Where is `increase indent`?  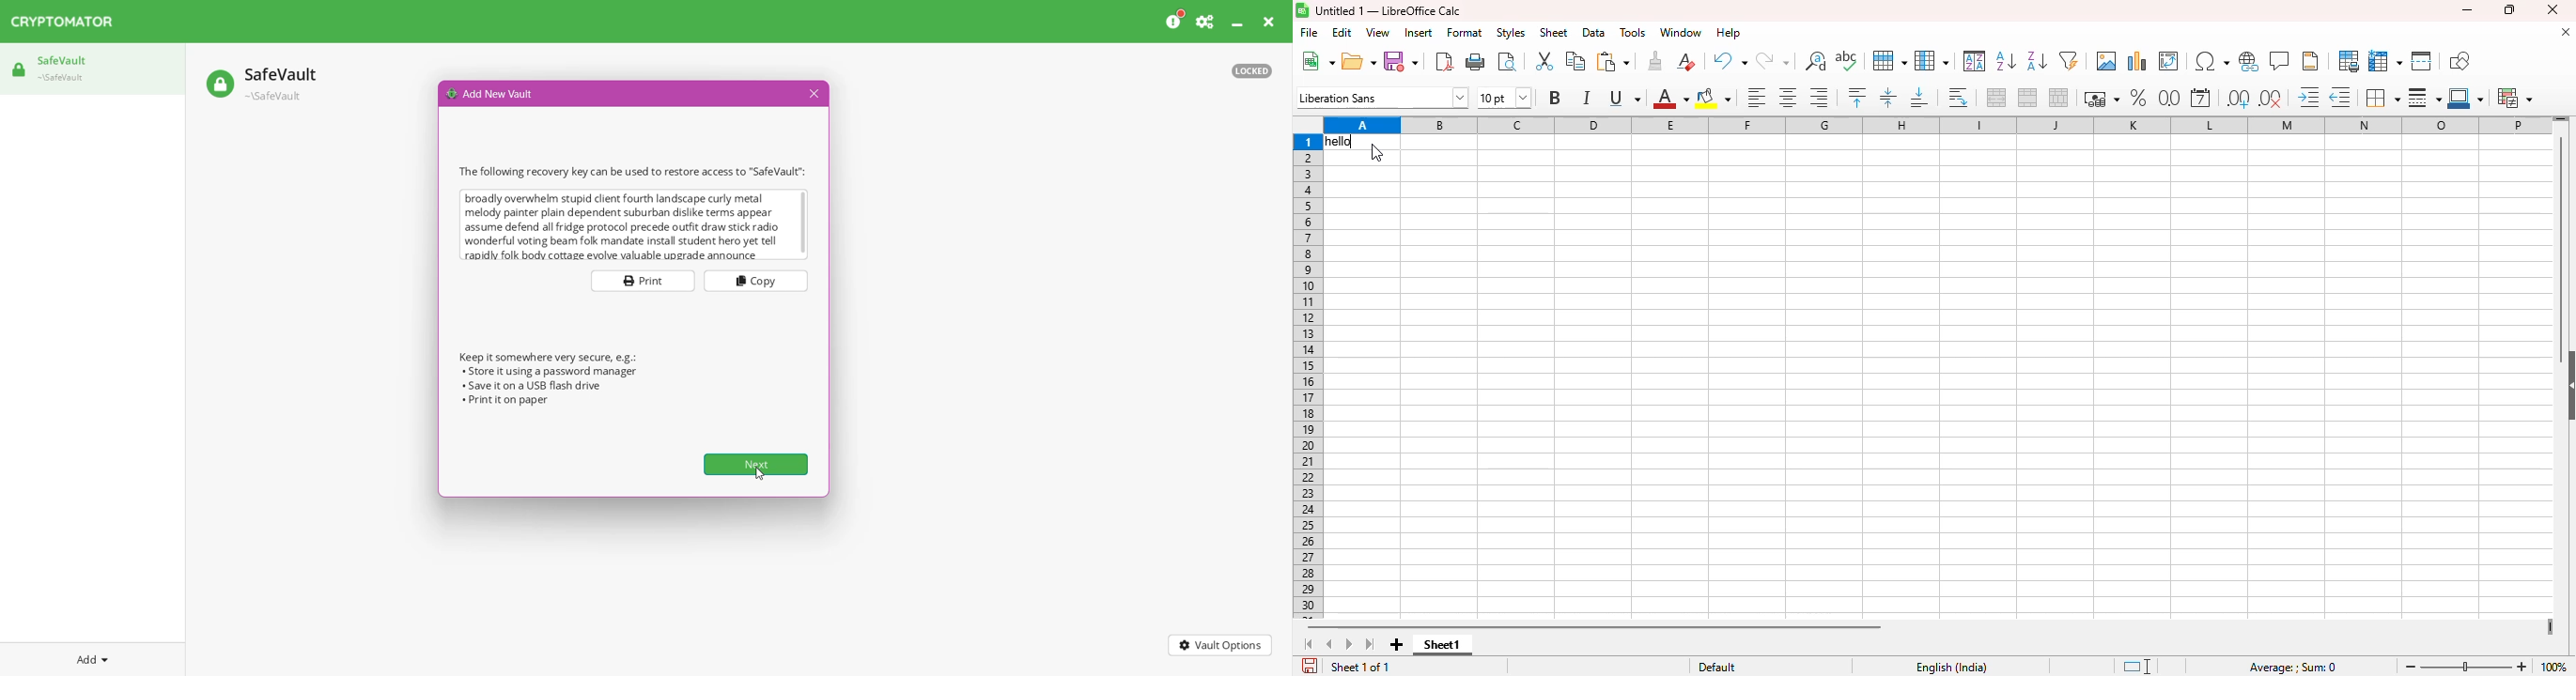 increase indent is located at coordinates (2308, 97).